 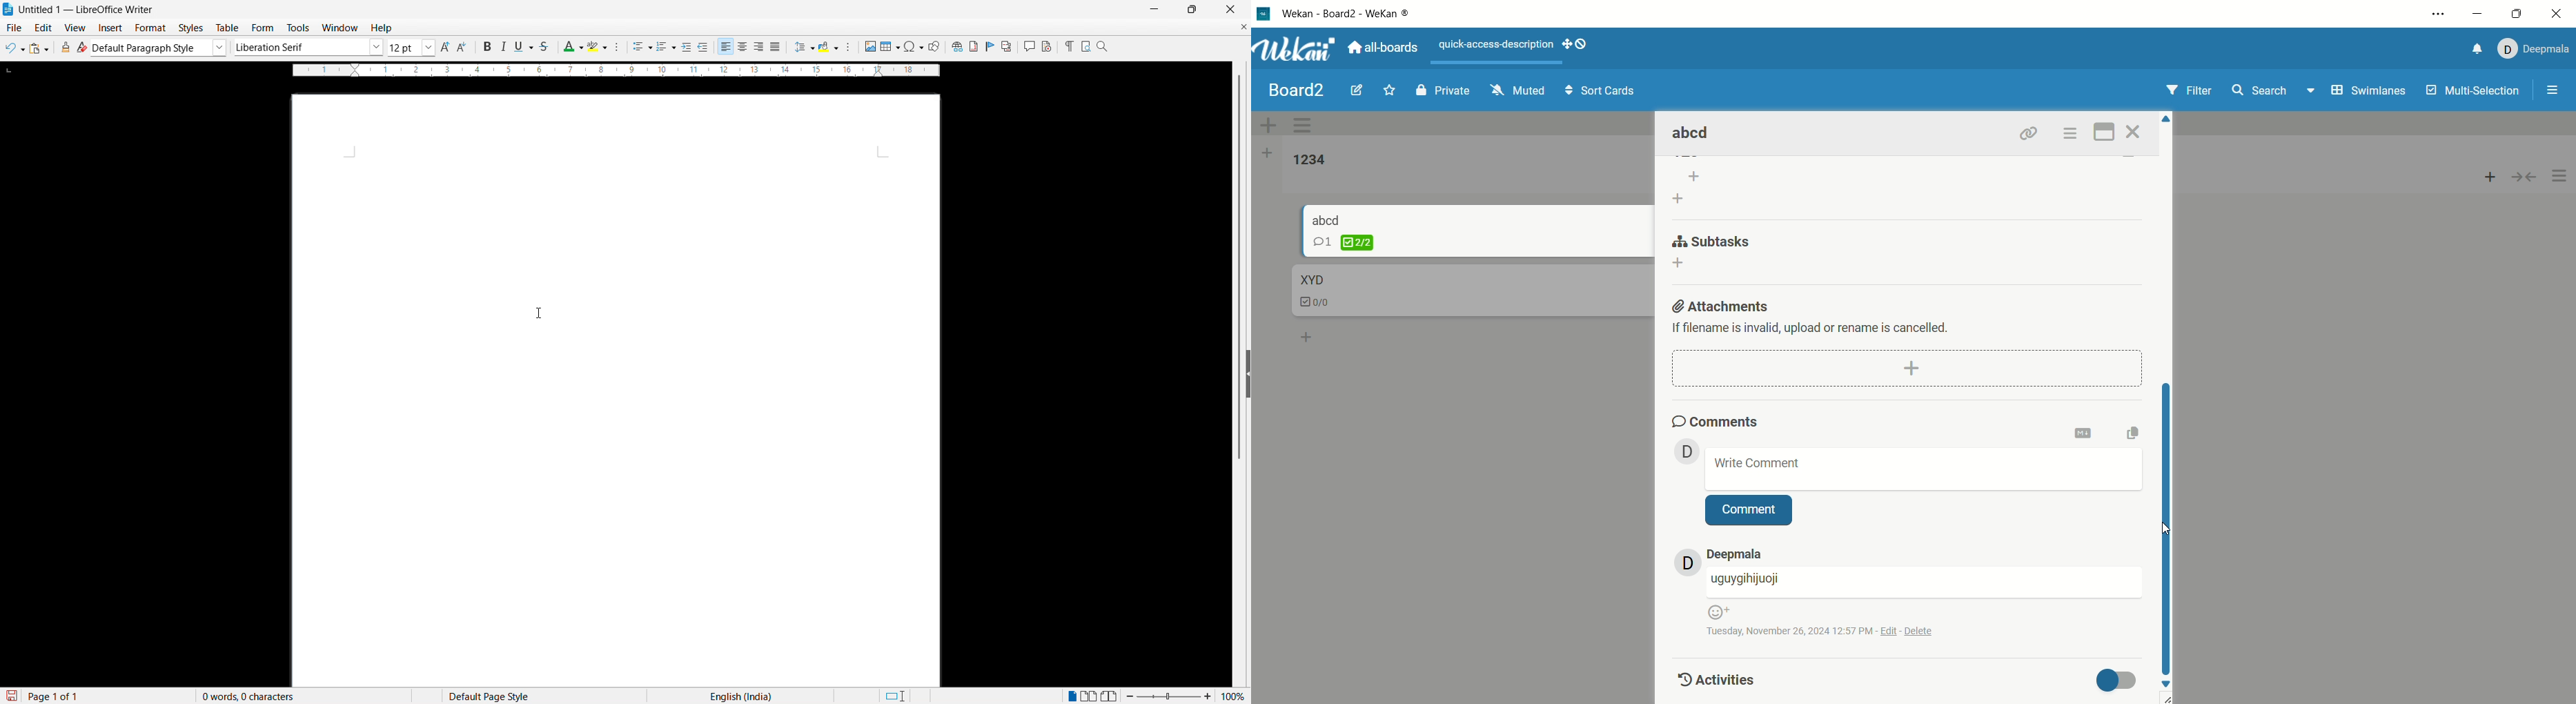 I want to click on card title, so click(x=1310, y=280).